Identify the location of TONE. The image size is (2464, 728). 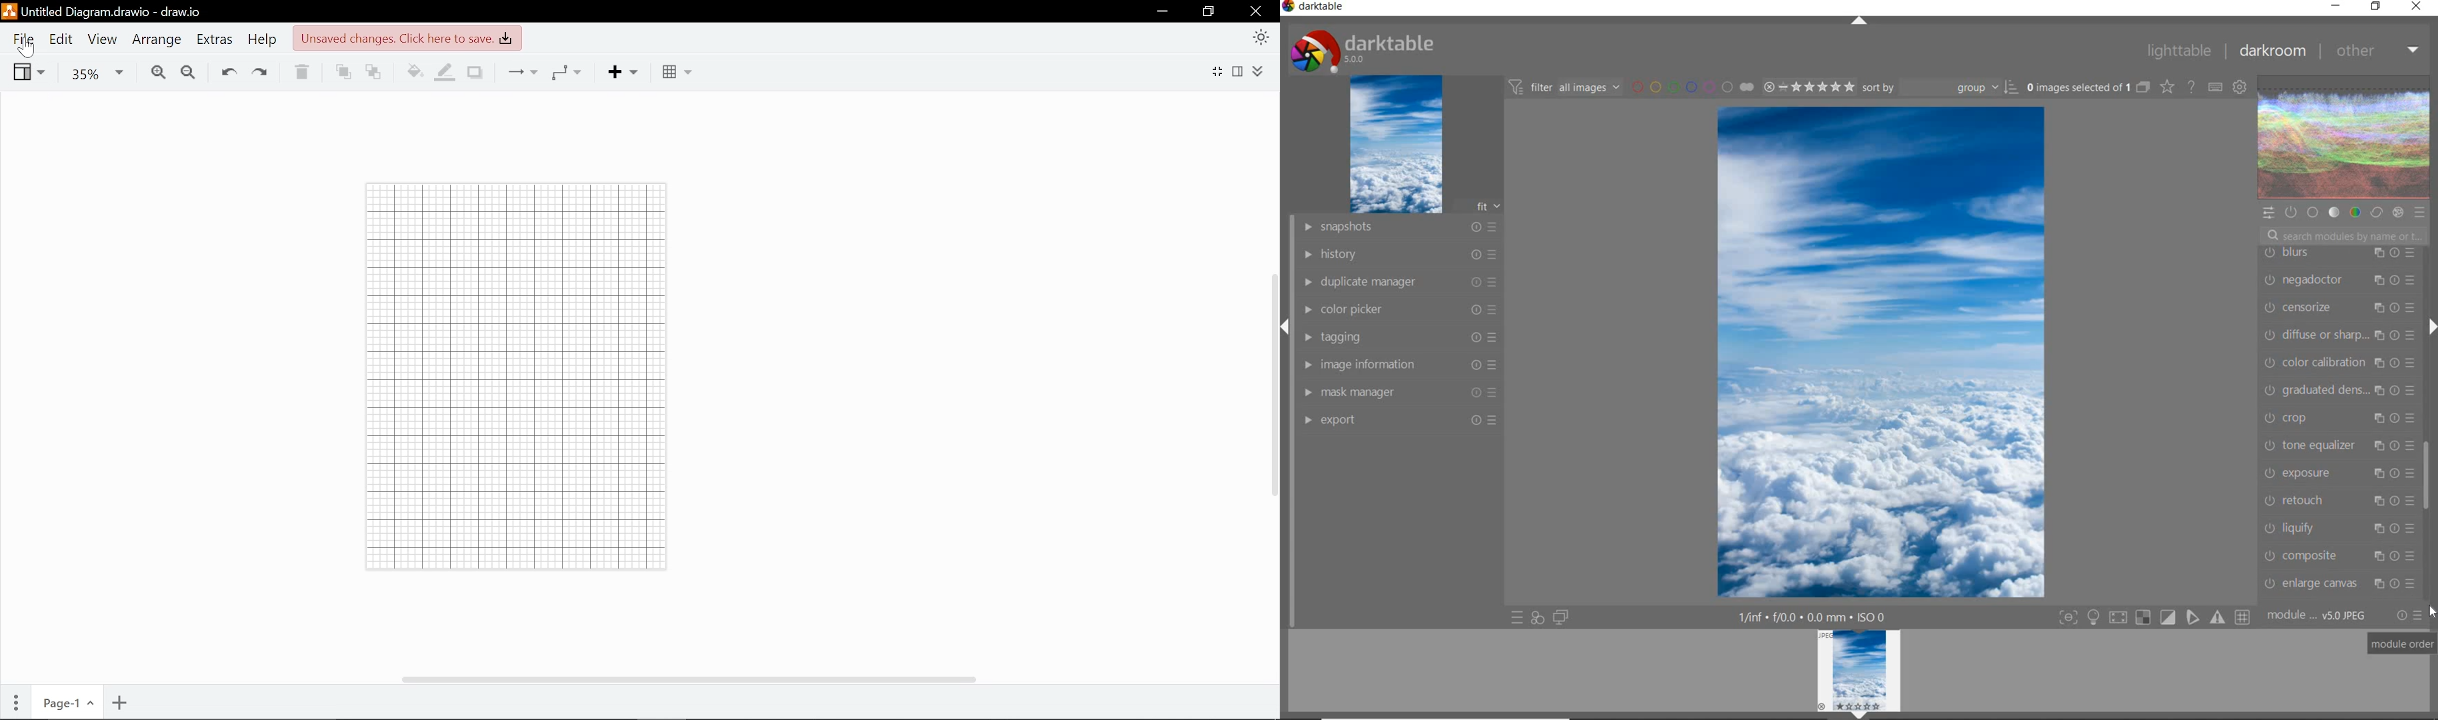
(2334, 214).